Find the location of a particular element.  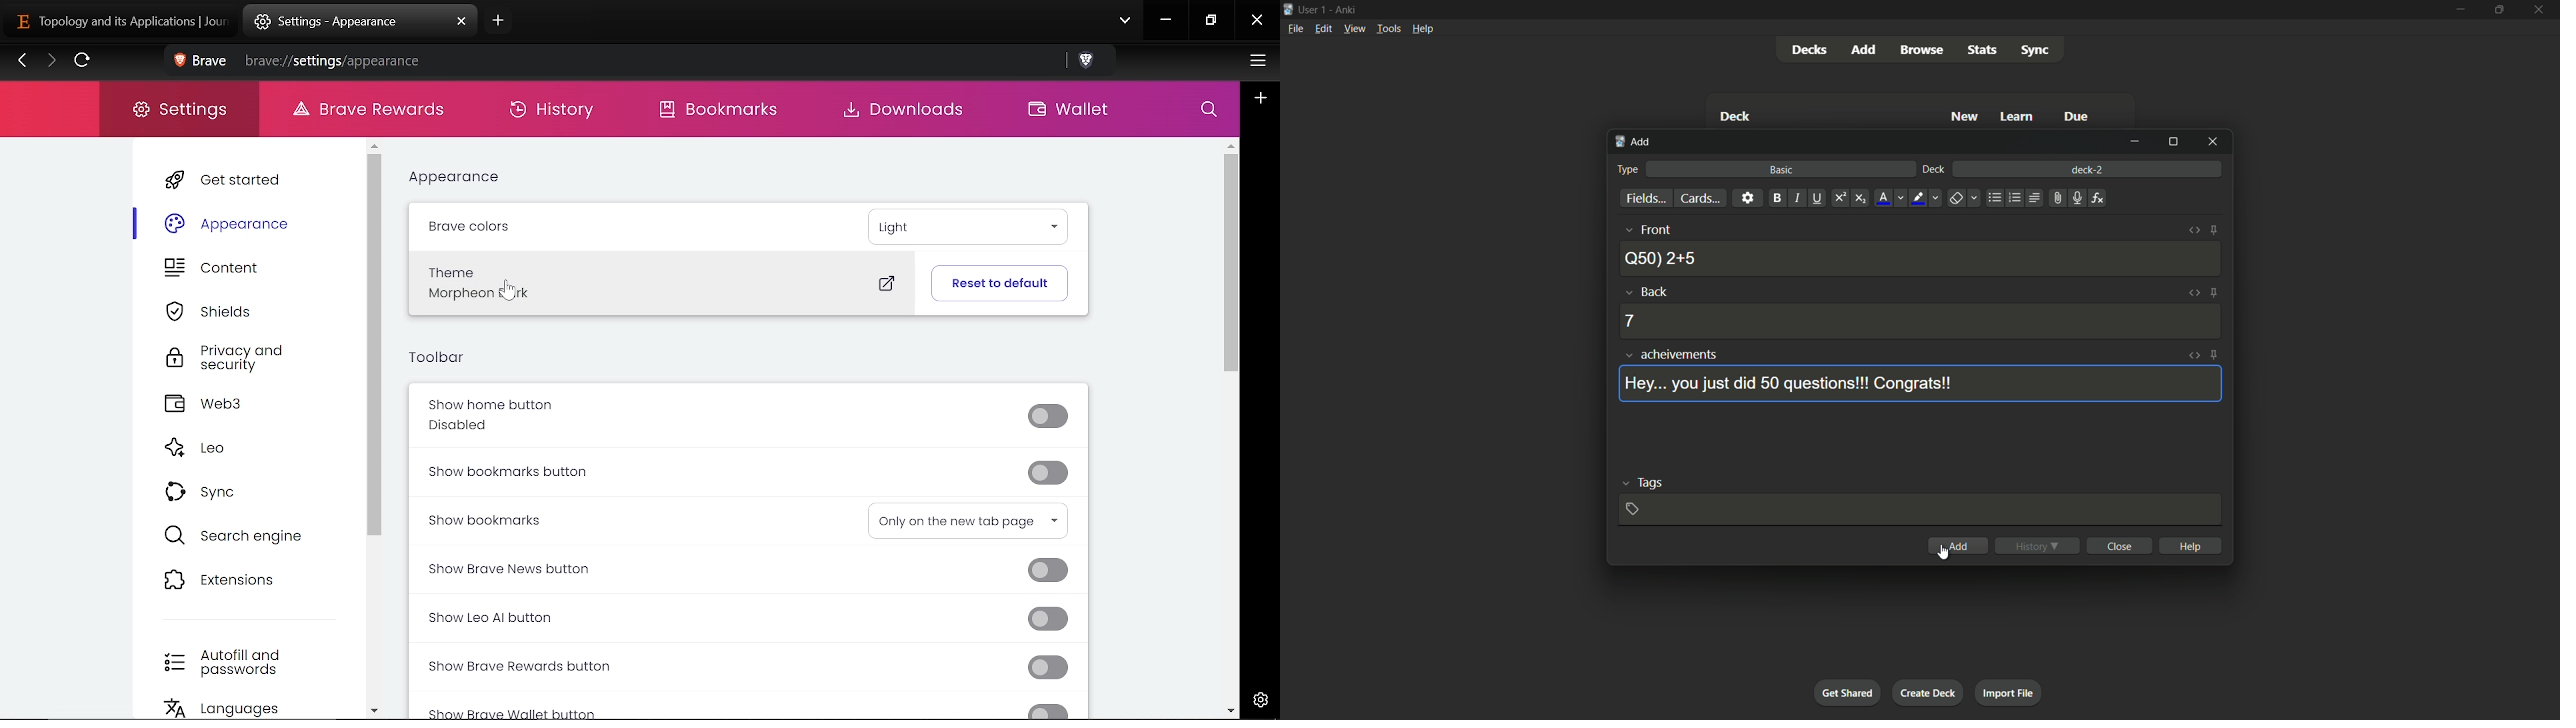

Deck is located at coordinates (1734, 116).